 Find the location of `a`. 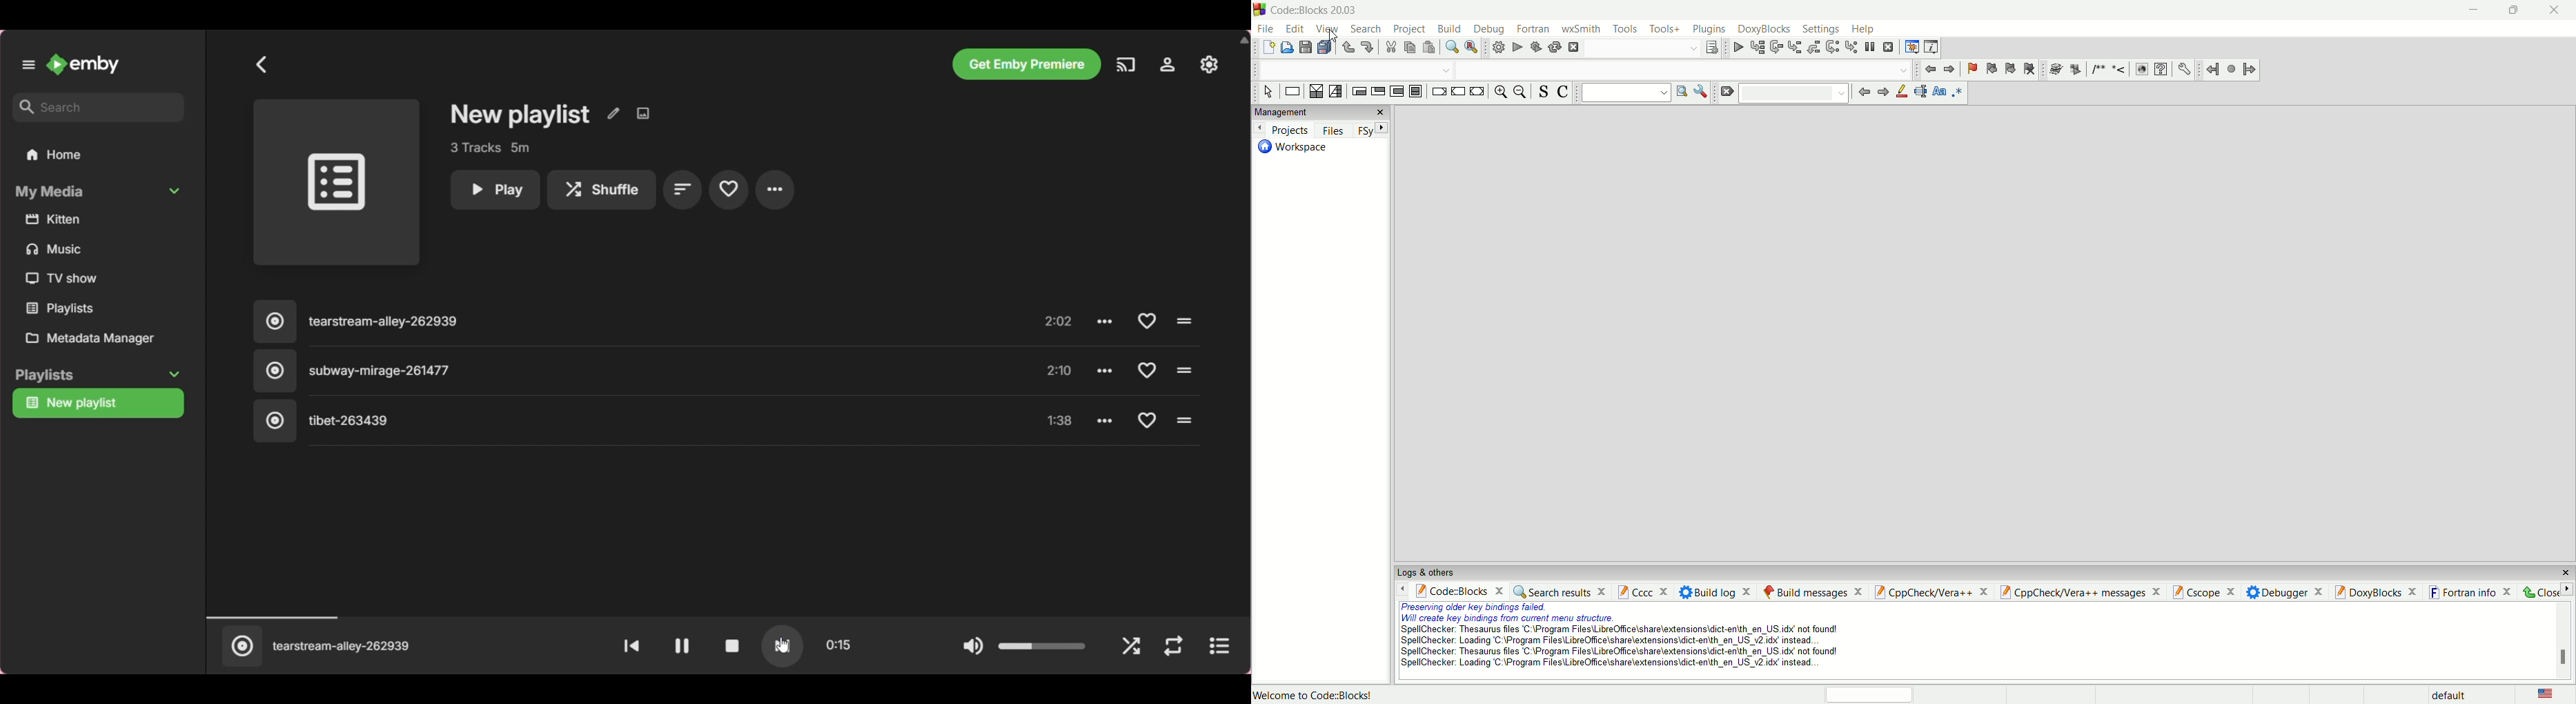

a is located at coordinates (1573, 48).